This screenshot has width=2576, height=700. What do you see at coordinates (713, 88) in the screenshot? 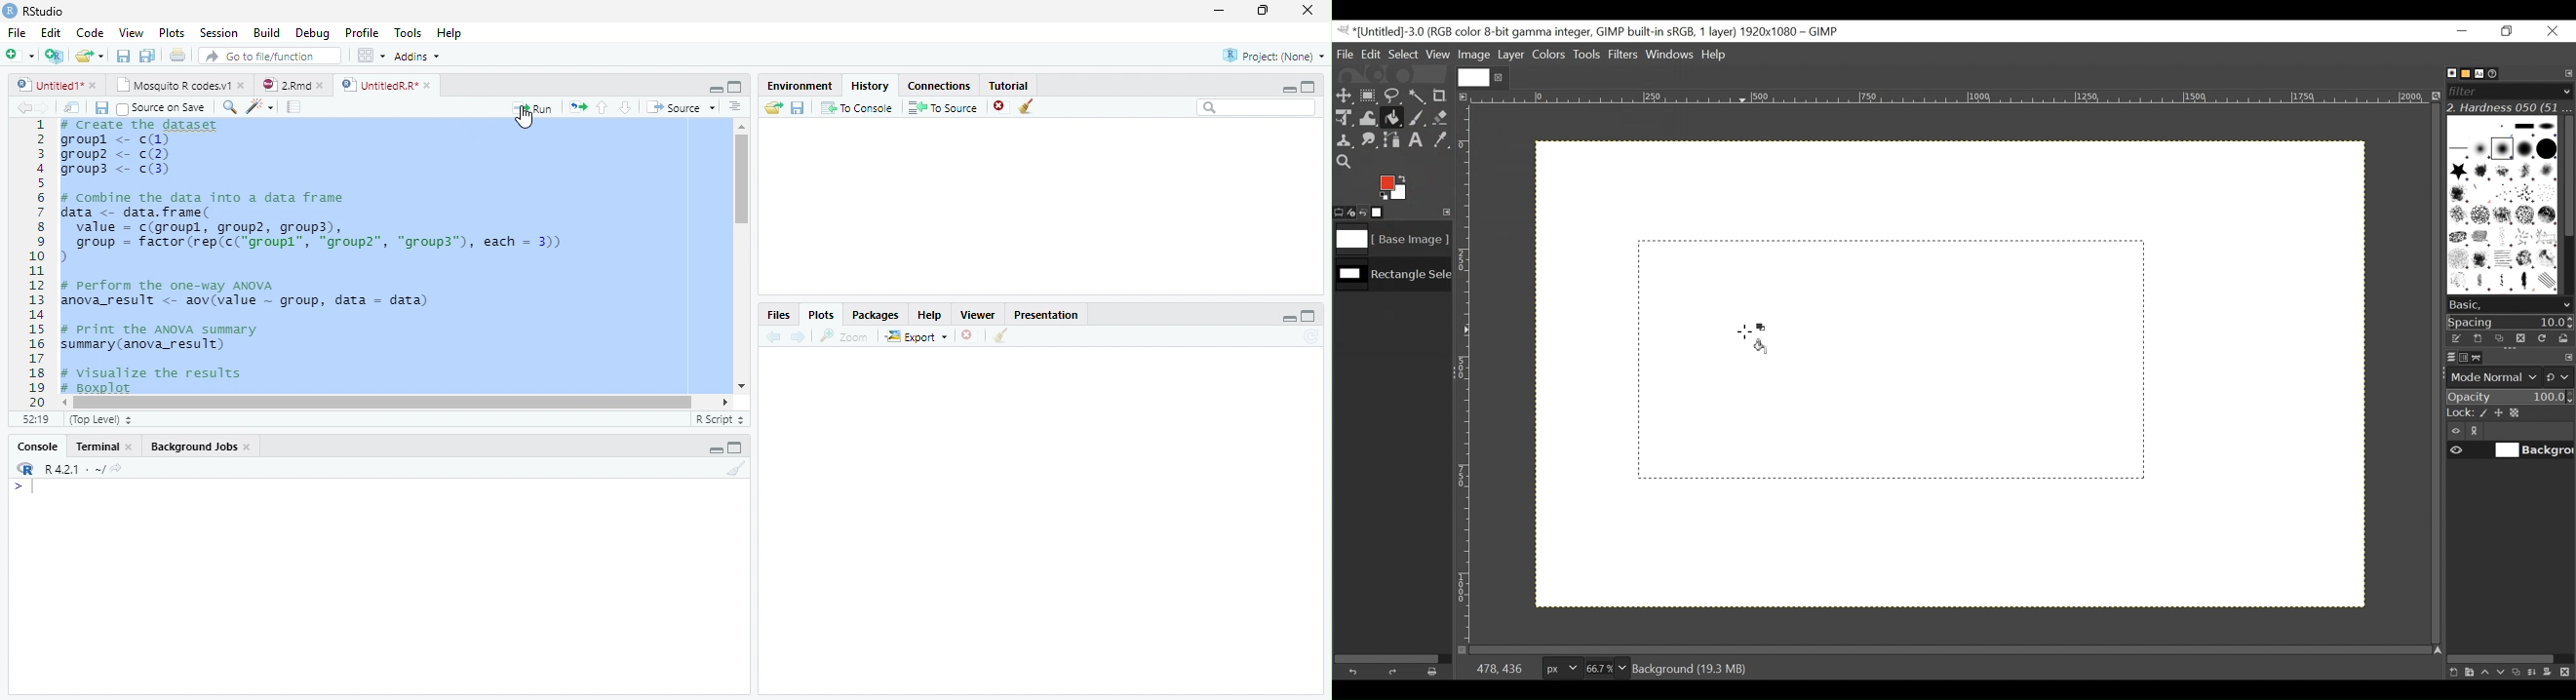
I see `Minimize` at bounding box center [713, 88].